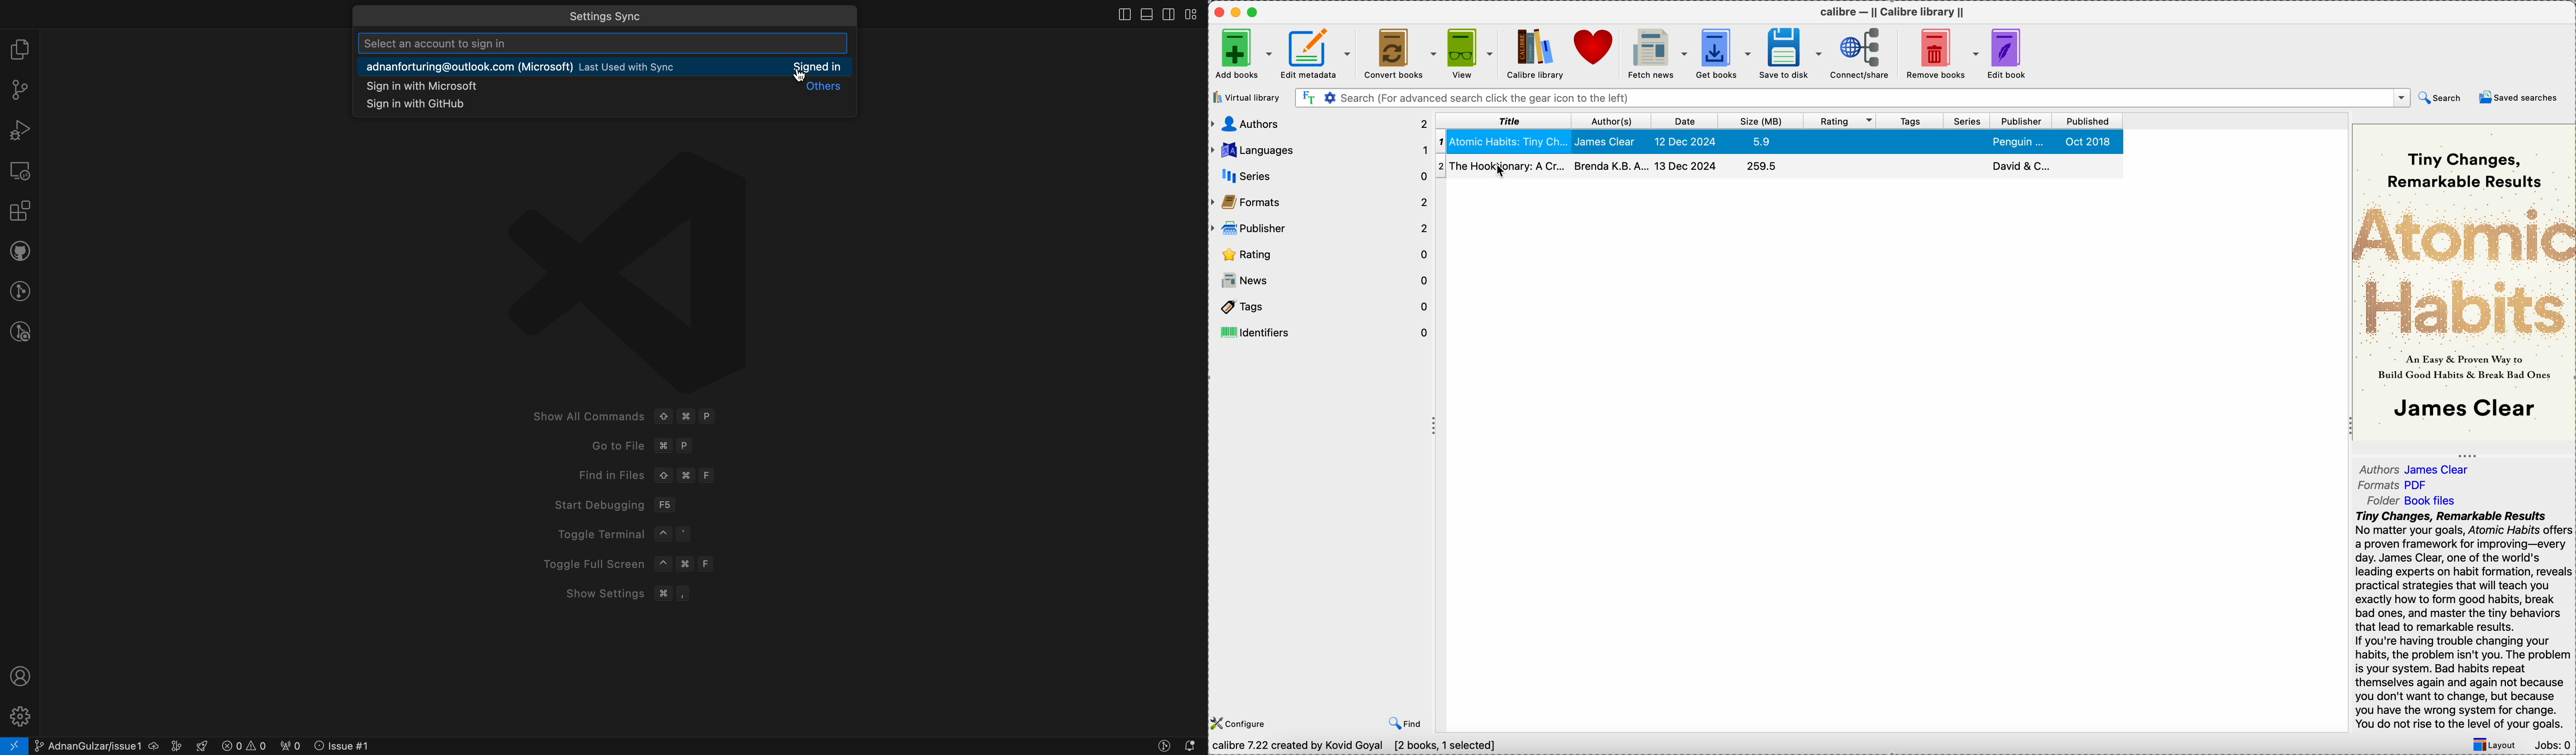 This screenshot has height=756, width=2576. What do you see at coordinates (2085, 122) in the screenshot?
I see `published` at bounding box center [2085, 122].